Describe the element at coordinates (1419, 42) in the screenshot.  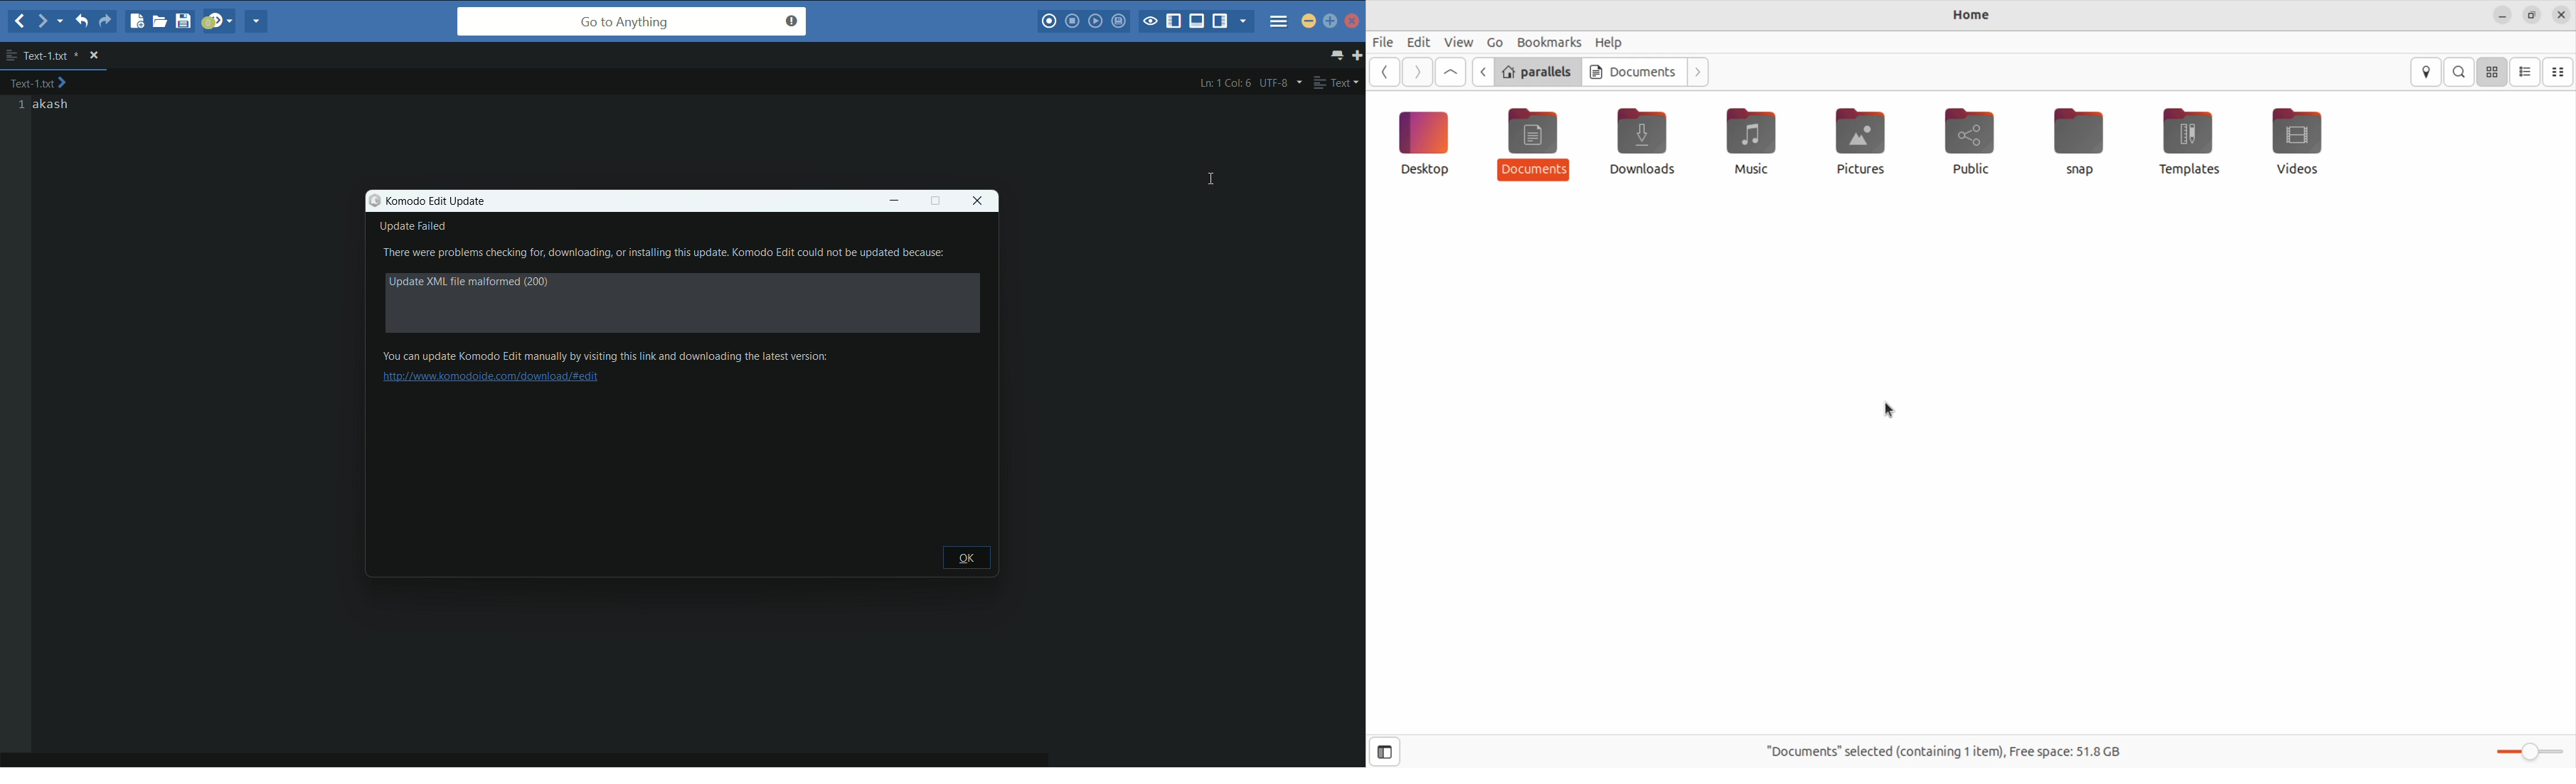
I see `Edit` at that location.